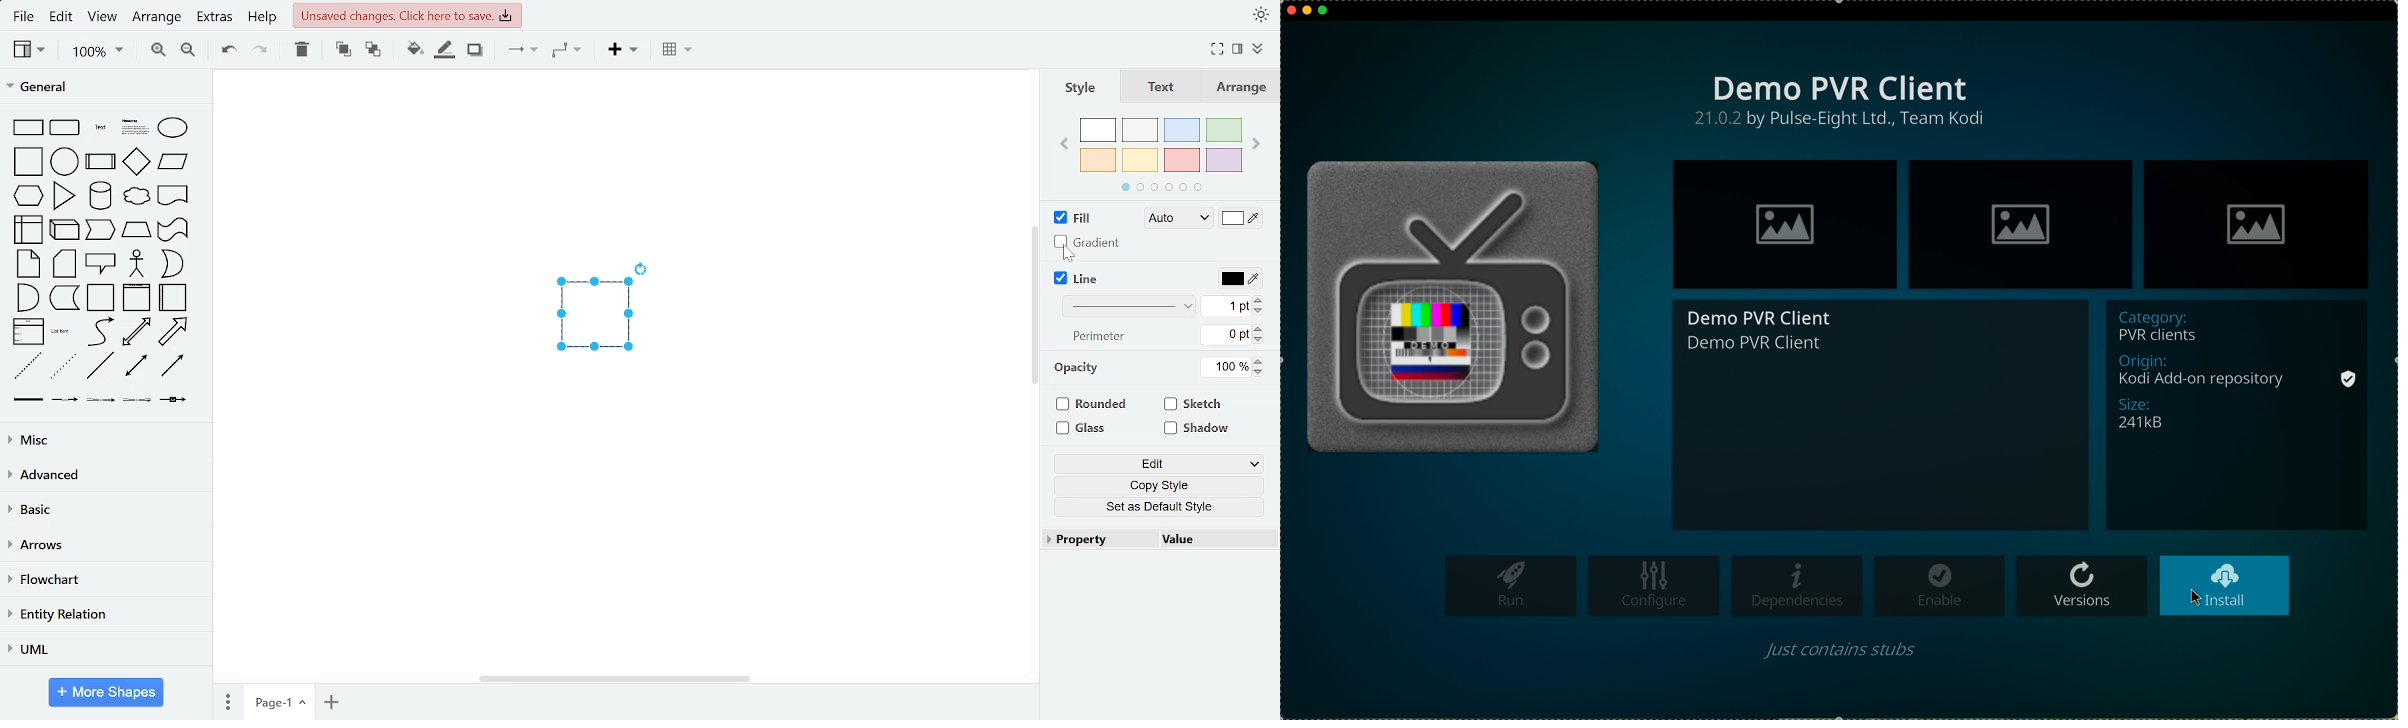 The height and width of the screenshot is (728, 2408). Describe the element at coordinates (103, 510) in the screenshot. I see `basic` at that location.